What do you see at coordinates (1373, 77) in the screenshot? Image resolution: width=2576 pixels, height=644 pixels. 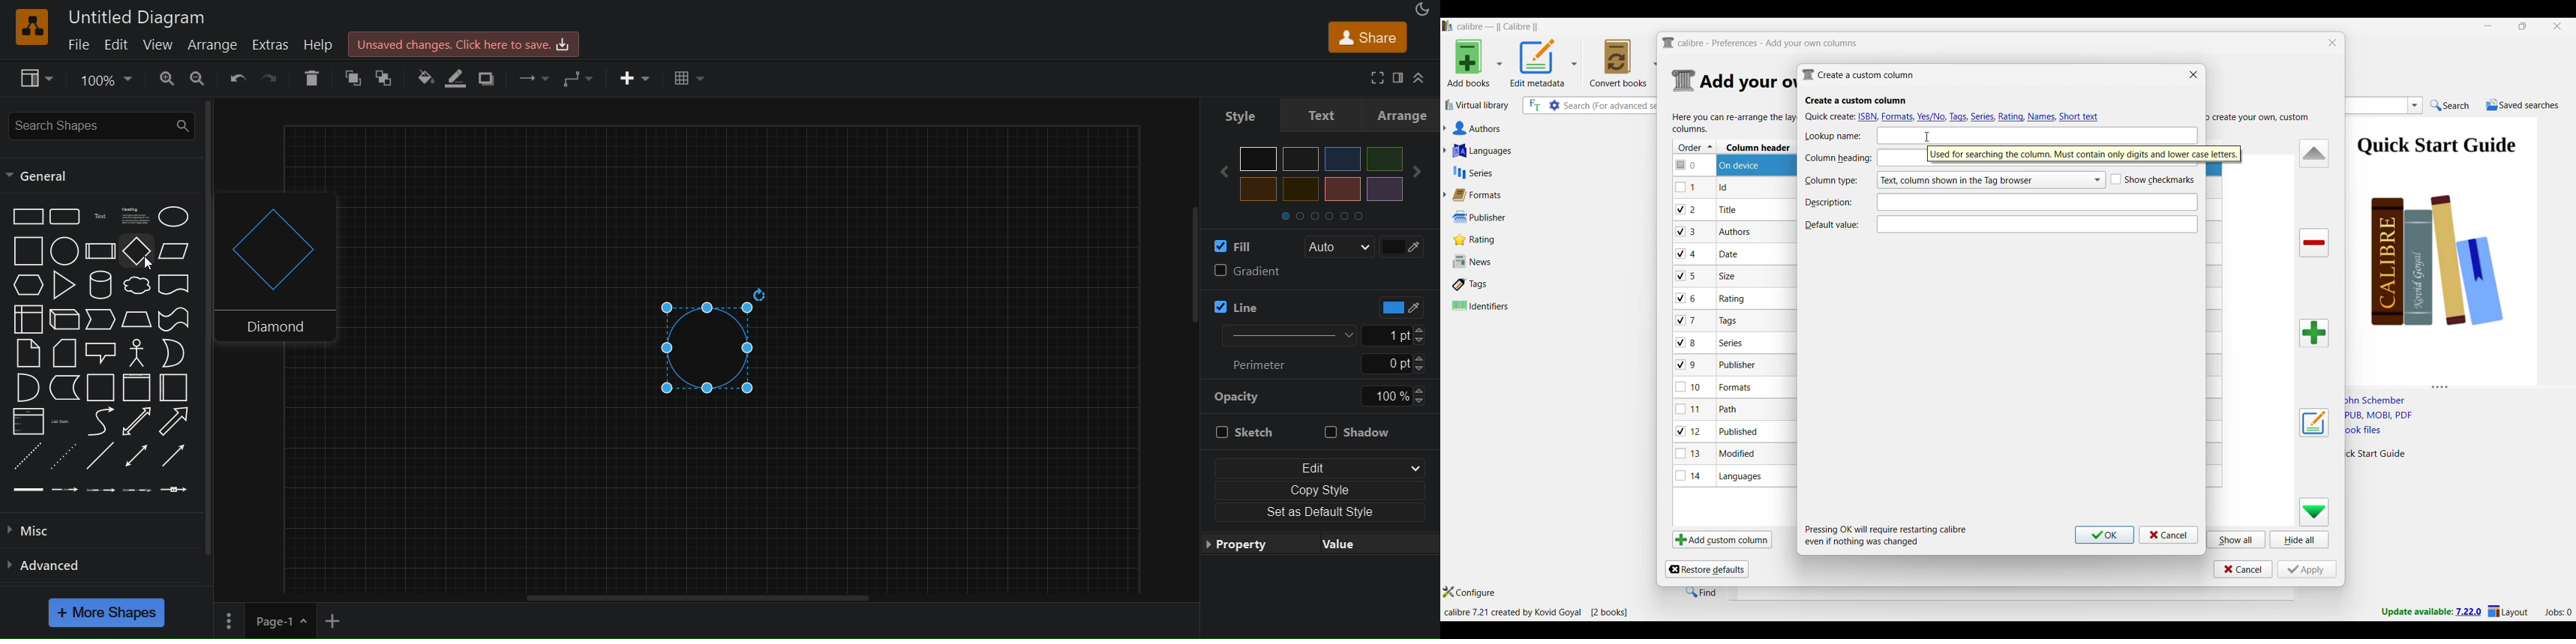 I see `fullscreen` at bounding box center [1373, 77].